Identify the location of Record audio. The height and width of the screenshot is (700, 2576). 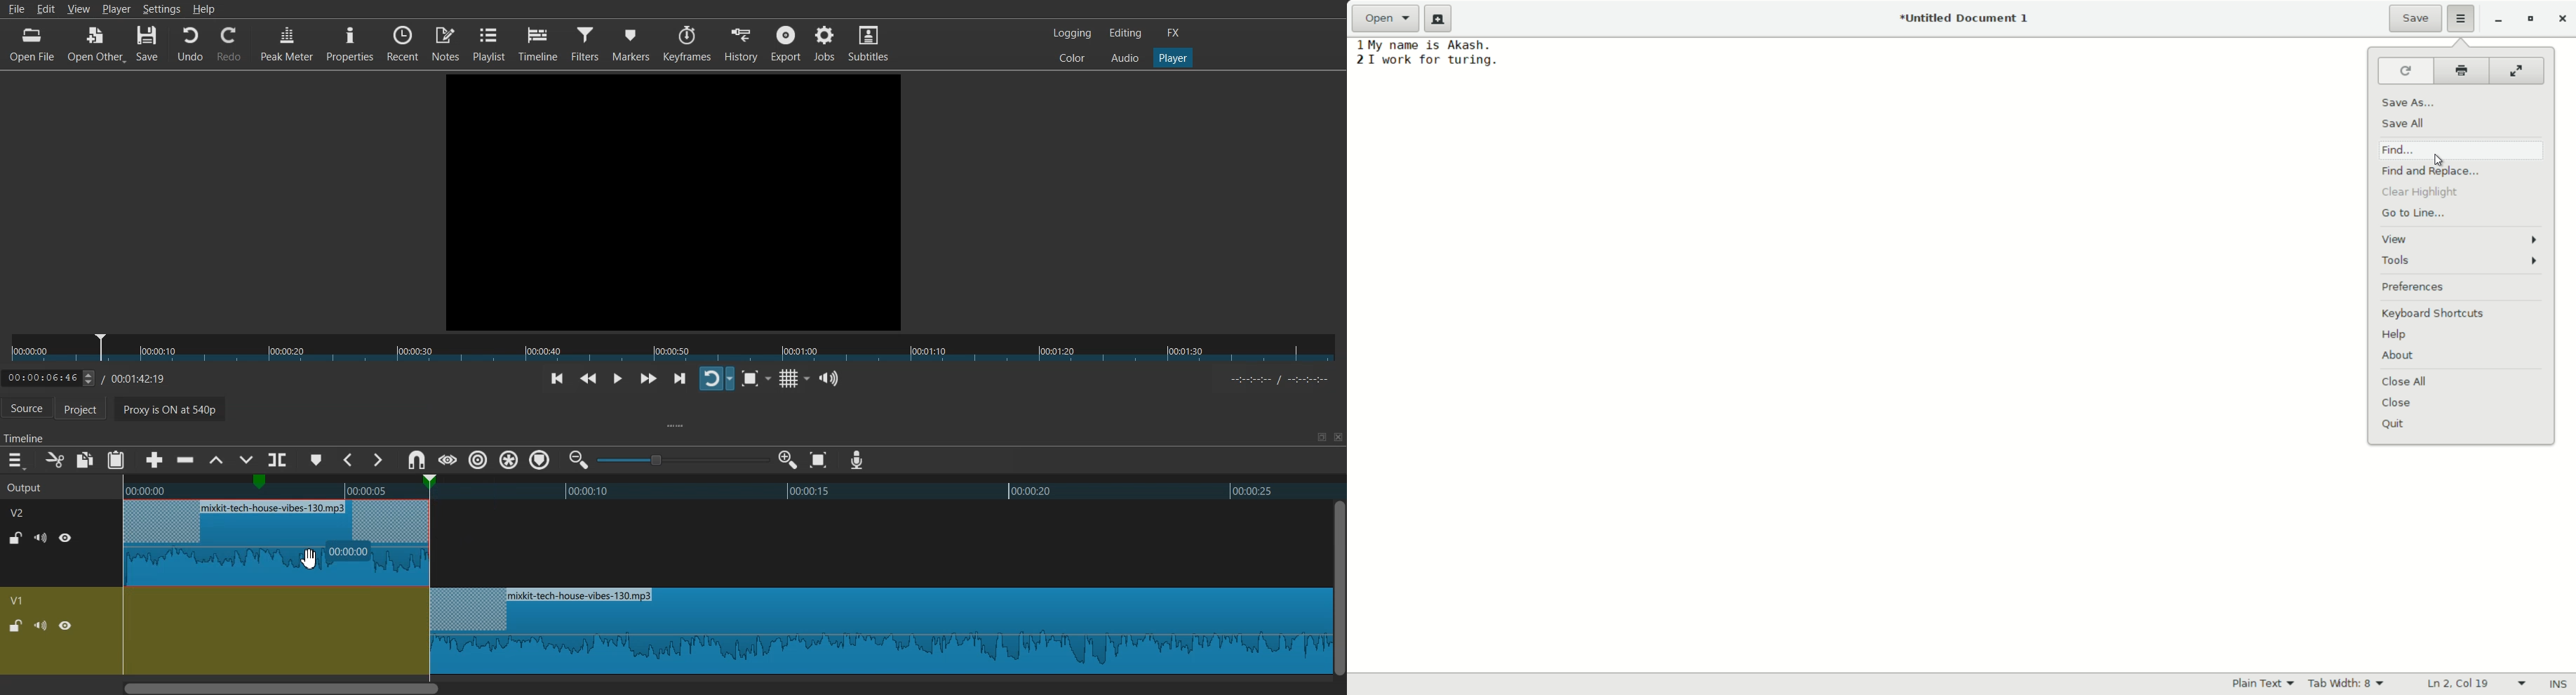
(856, 461).